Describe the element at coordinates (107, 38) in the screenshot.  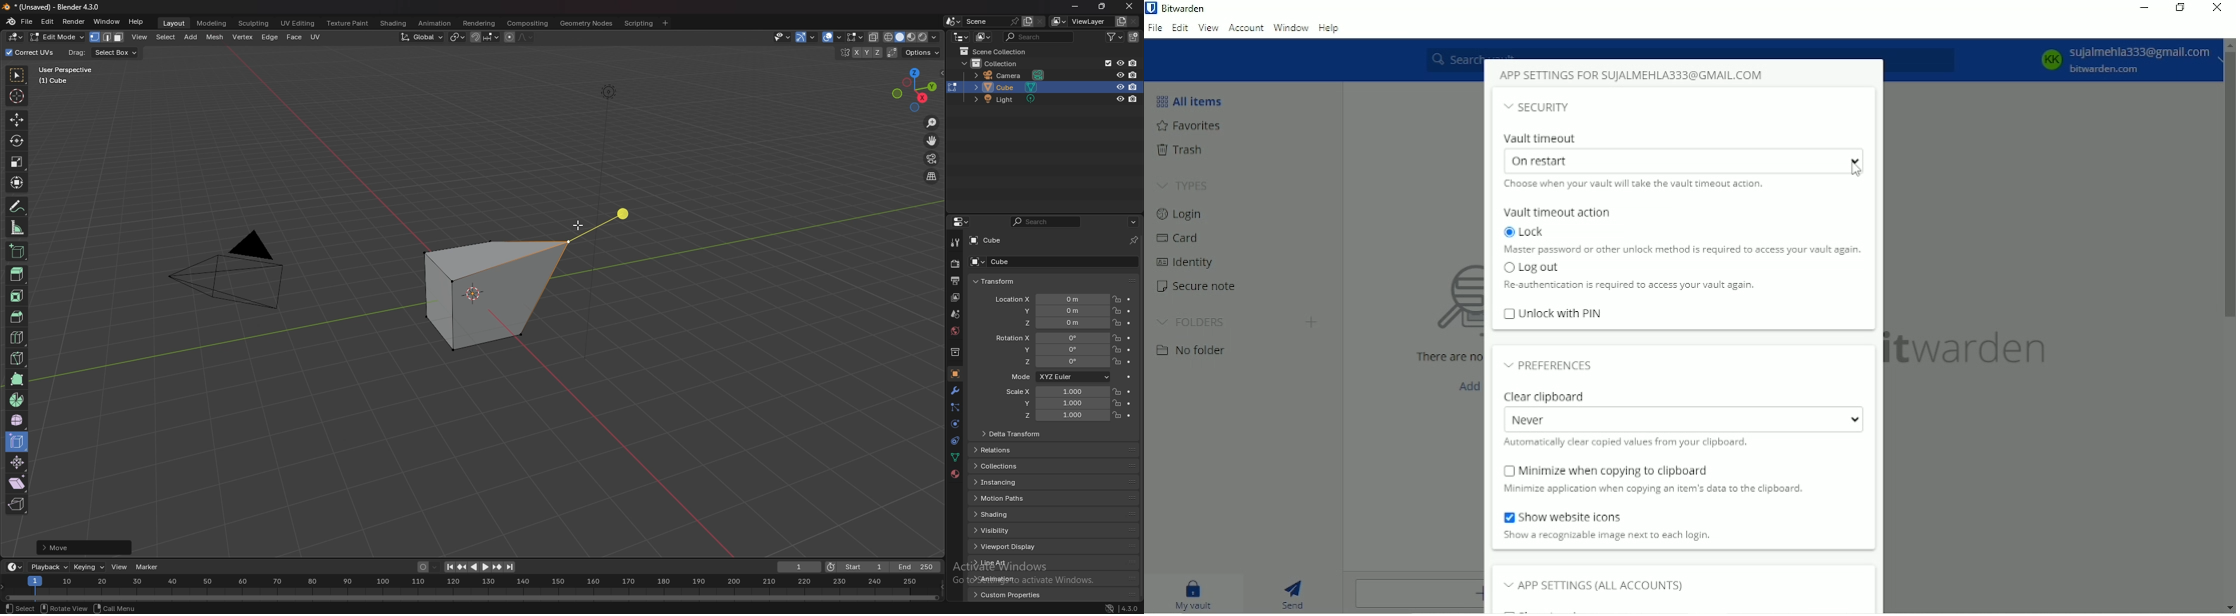
I see `select mode` at that location.